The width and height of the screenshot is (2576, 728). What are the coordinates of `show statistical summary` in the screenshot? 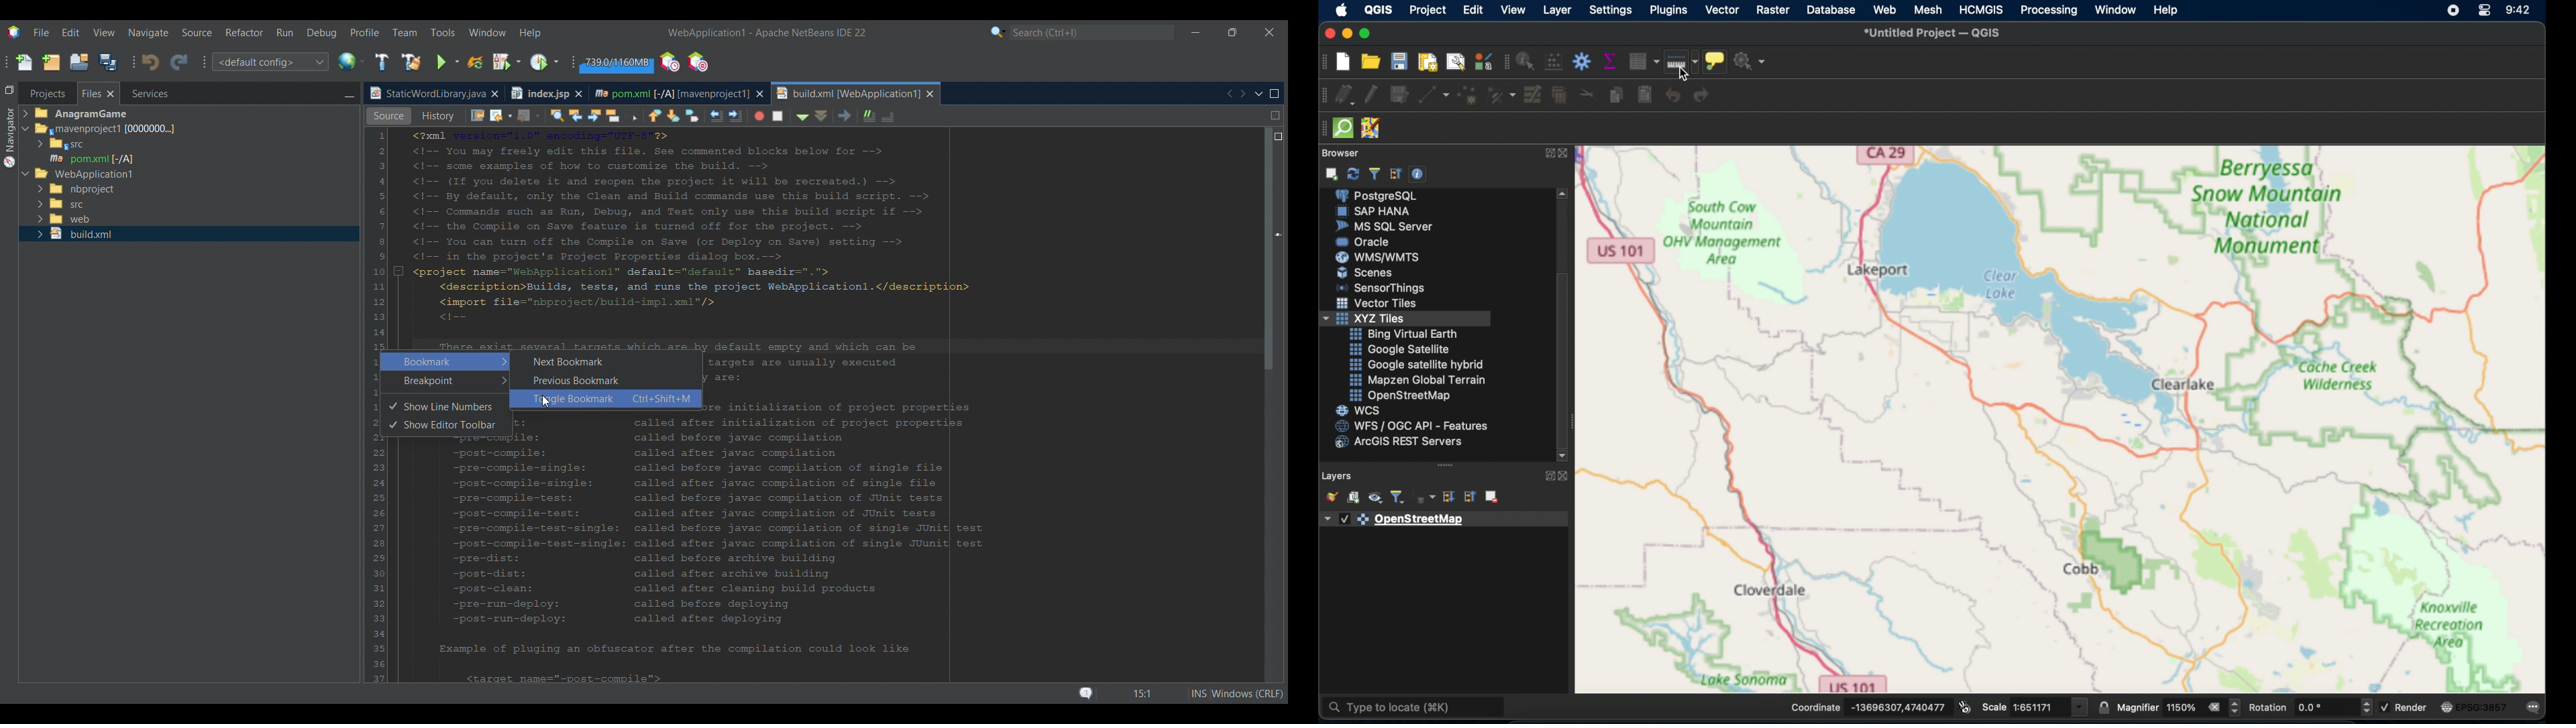 It's located at (1611, 61).